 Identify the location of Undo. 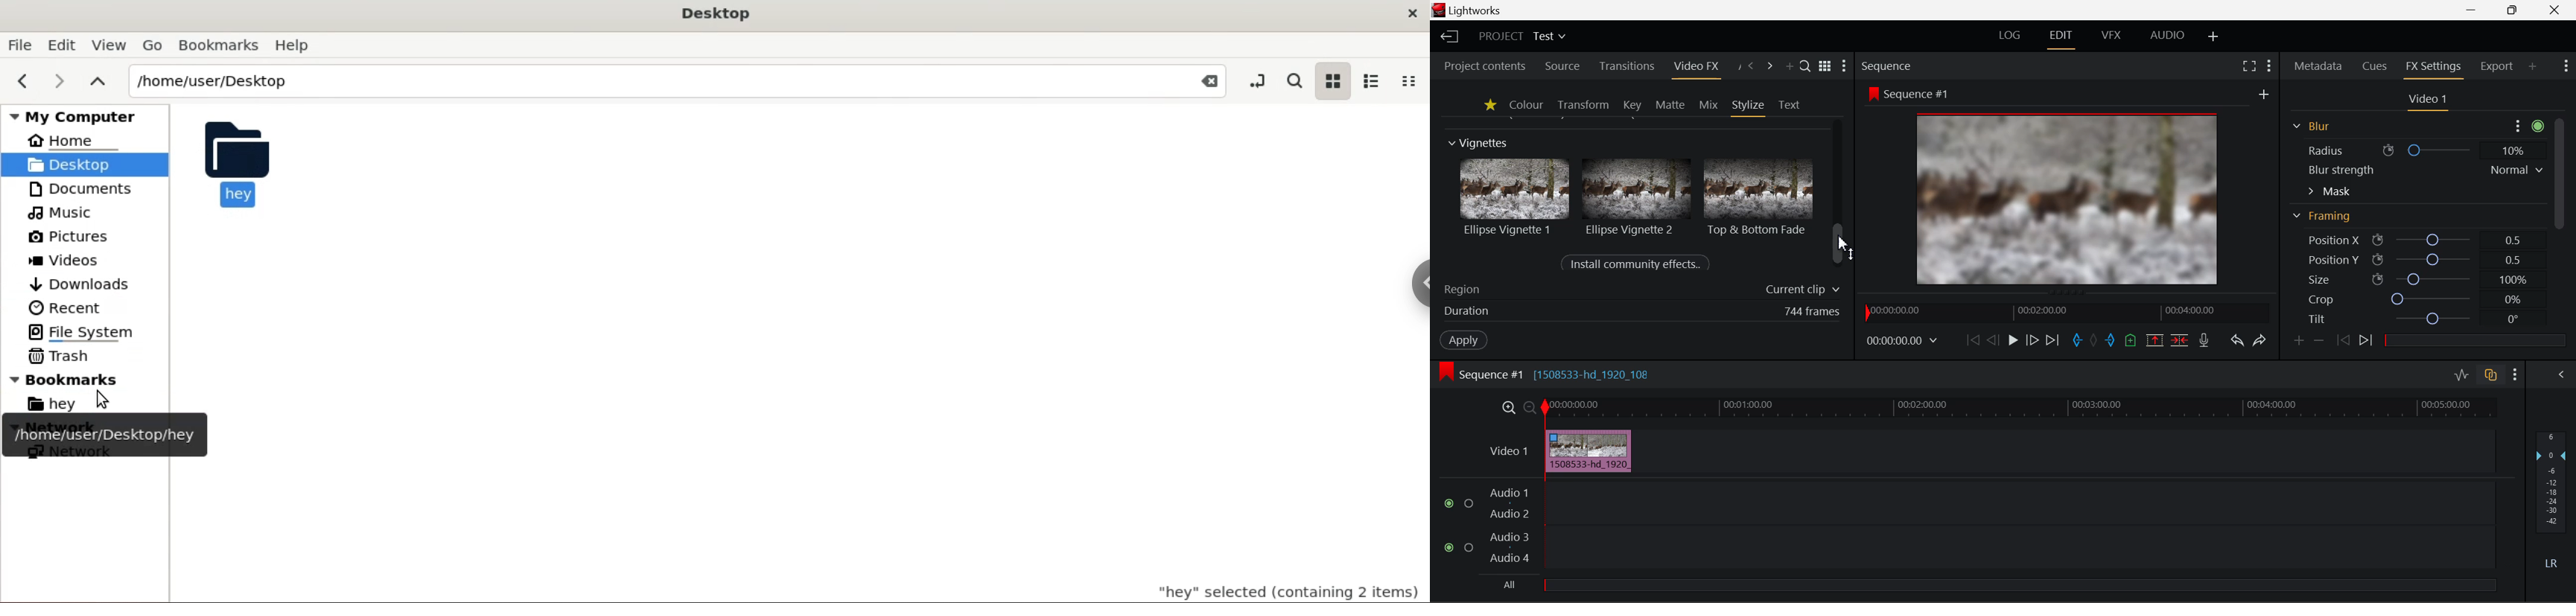
(2236, 339).